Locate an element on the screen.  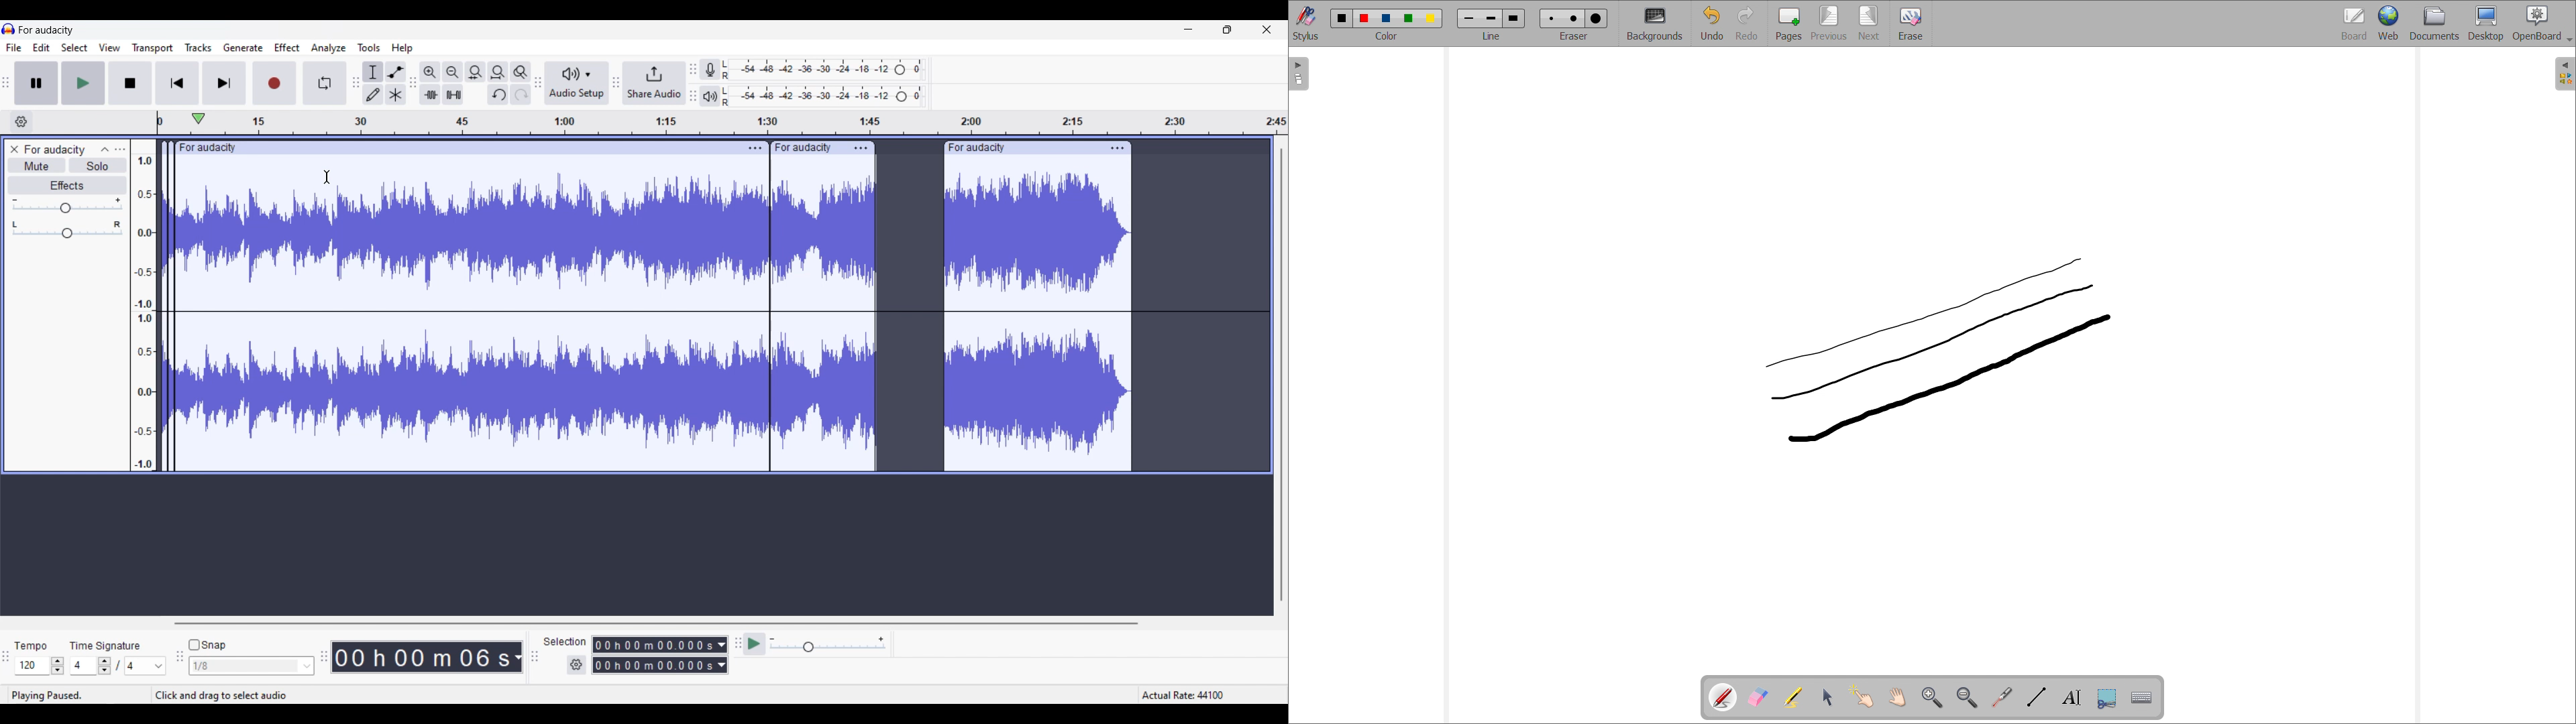
View menu is located at coordinates (110, 48).